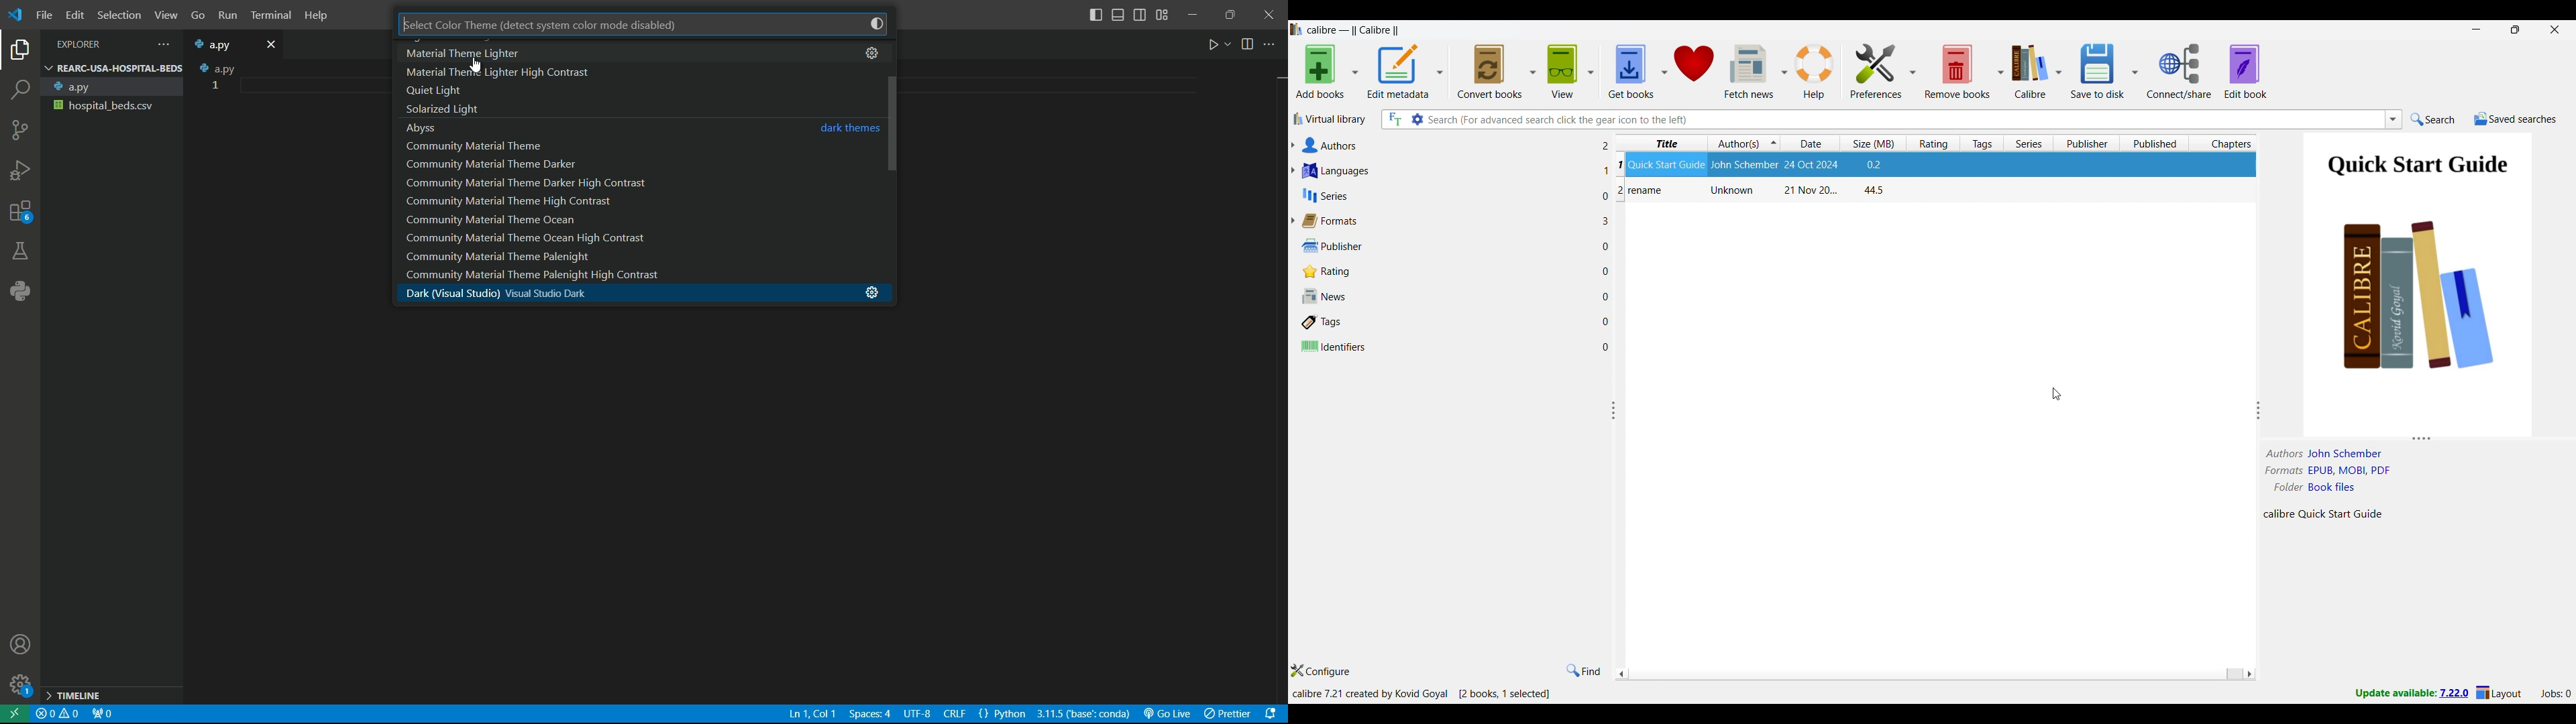 The image size is (2576, 728). I want to click on dark theme:, so click(849, 129).